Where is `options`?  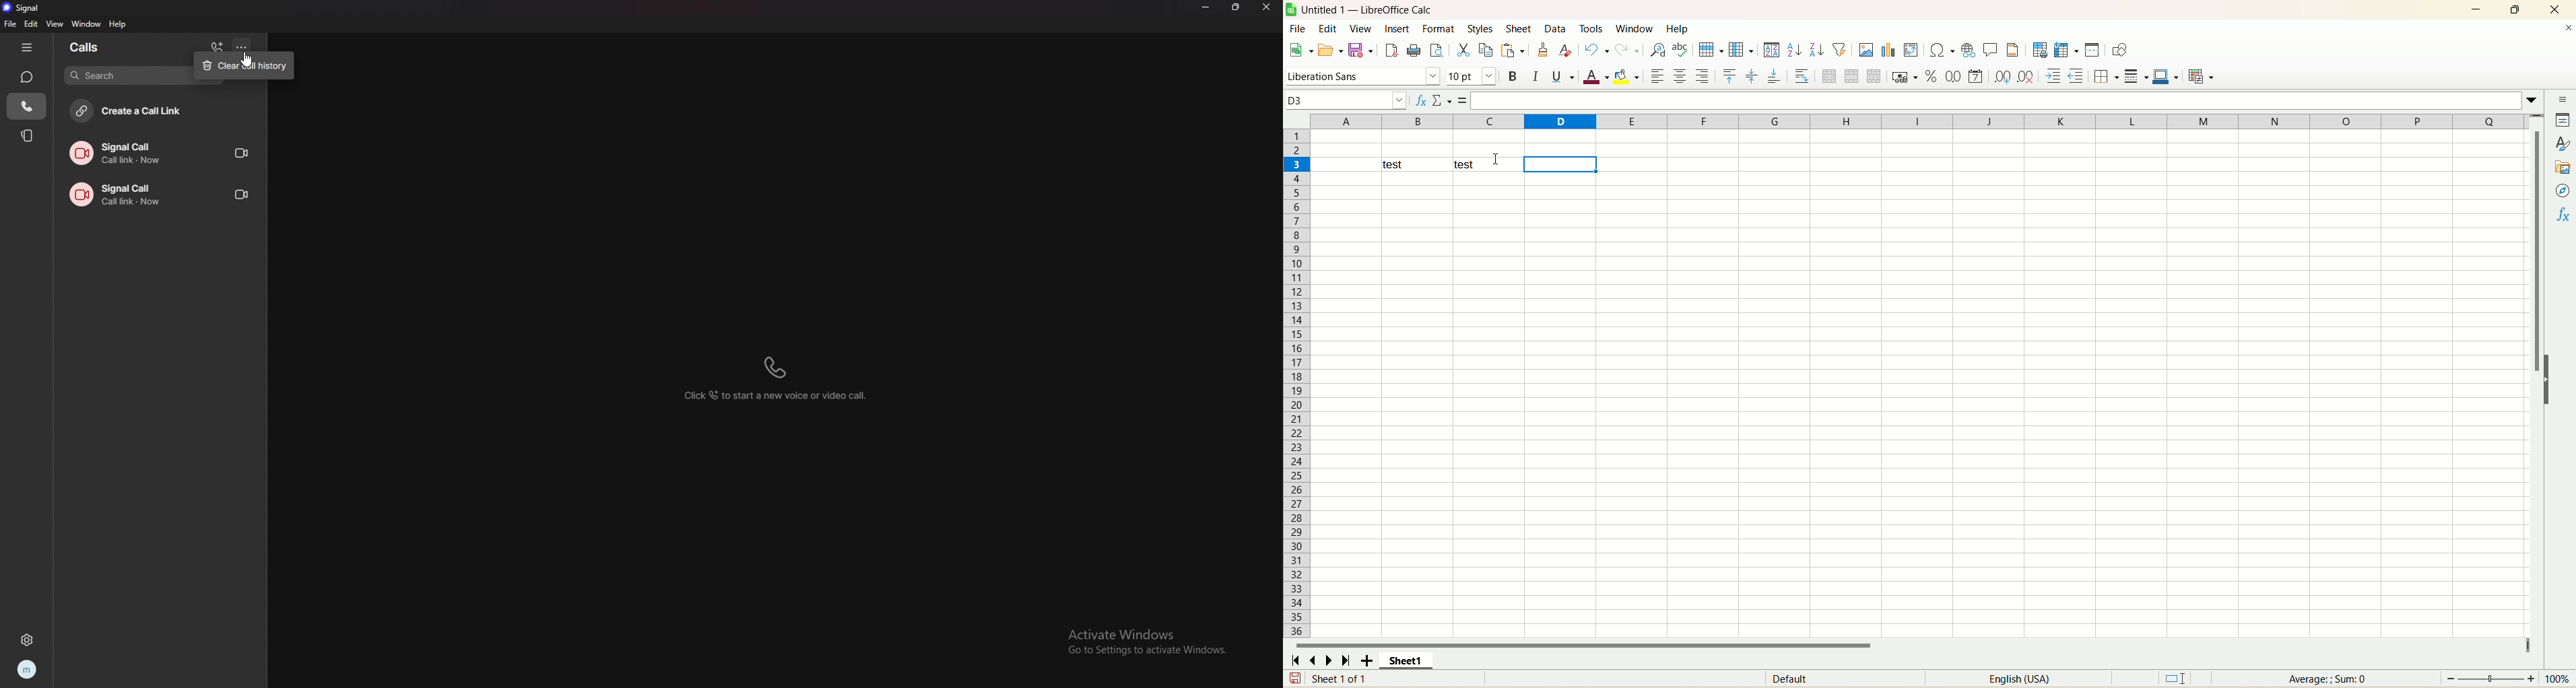 options is located at coordinates (246, 44).